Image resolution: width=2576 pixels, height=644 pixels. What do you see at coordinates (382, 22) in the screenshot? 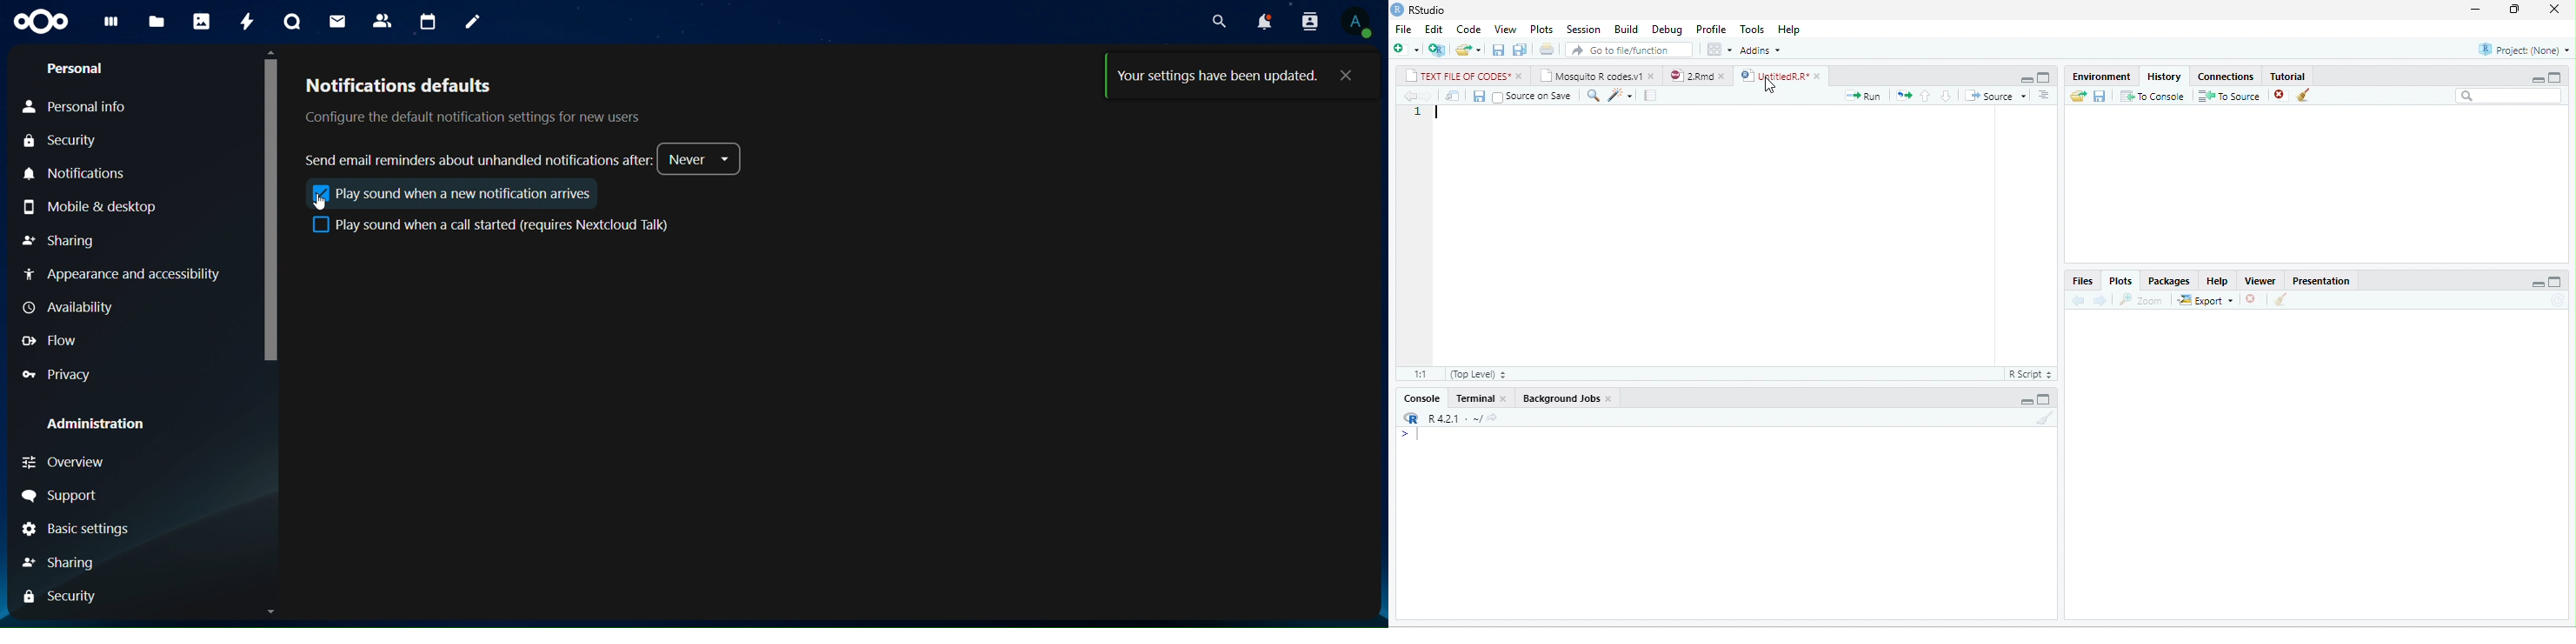
I see `contacts` at bounding box center [382, 22].